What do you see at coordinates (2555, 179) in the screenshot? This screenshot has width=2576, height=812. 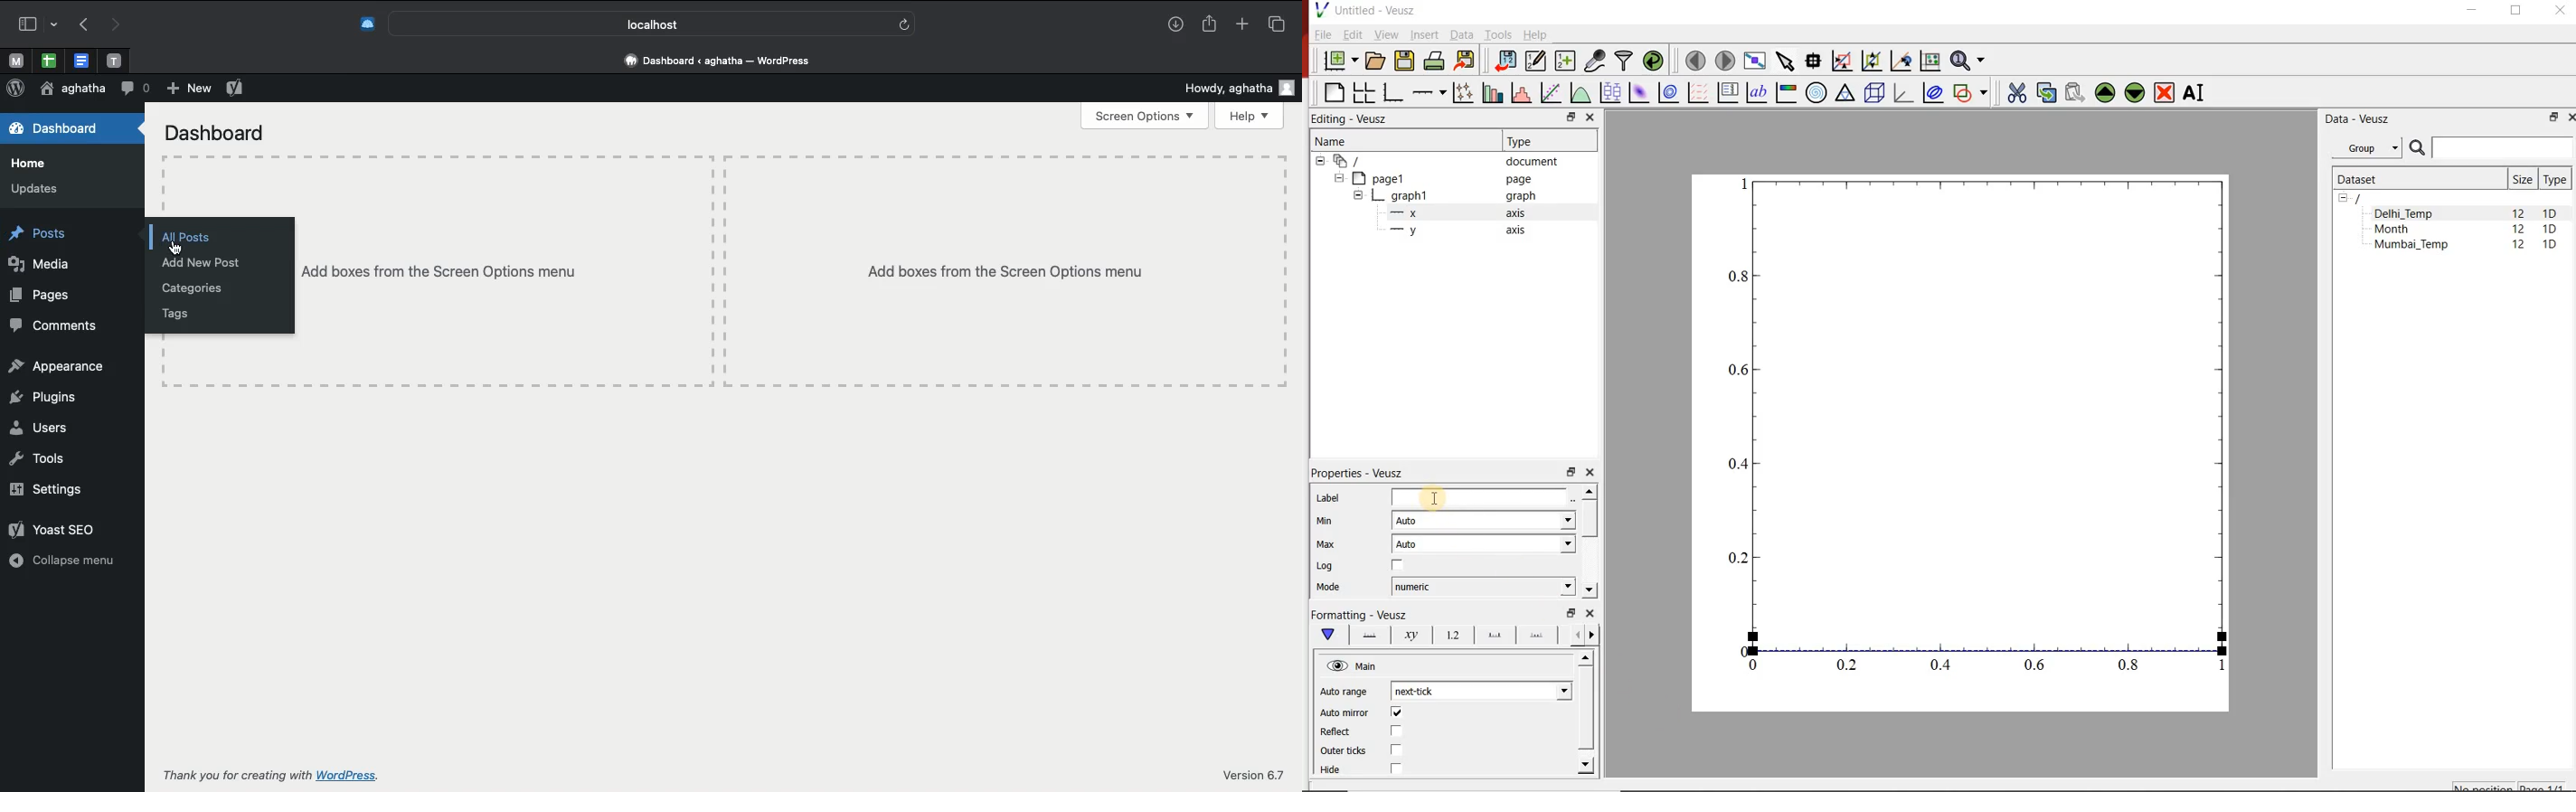 I see `Type` at bounding box center [2555, 179].